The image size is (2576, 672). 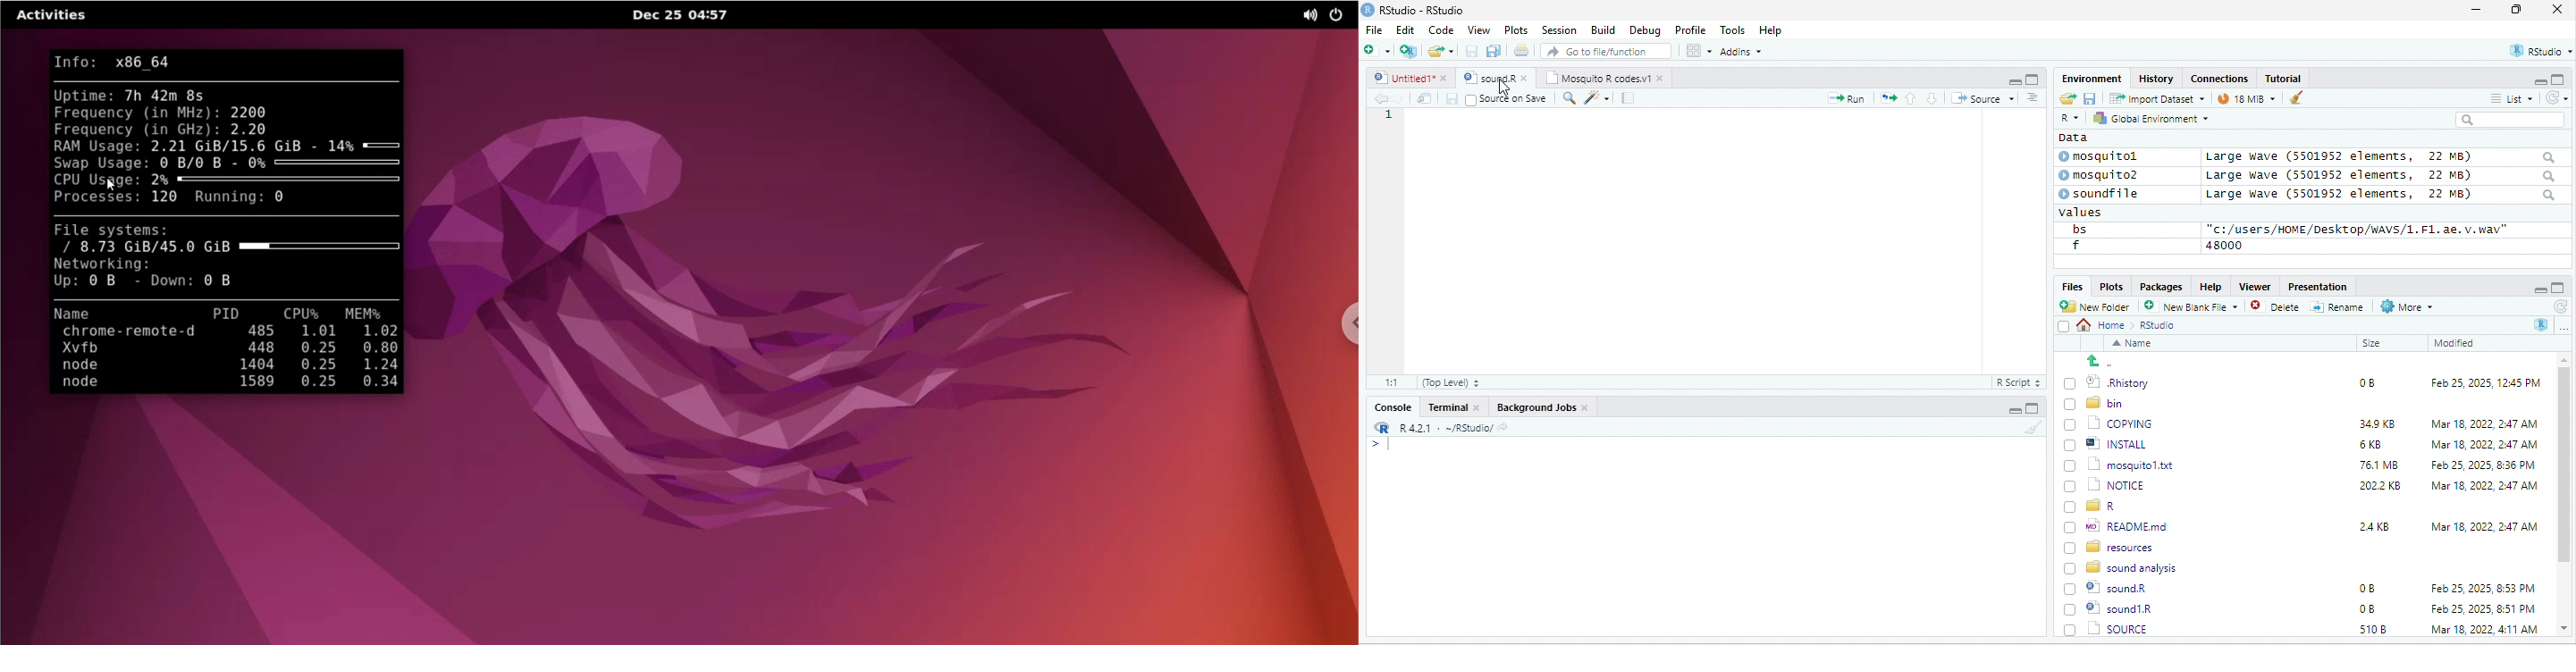 I want to click on ” Go to file/function, so click(x=1607, y=53).